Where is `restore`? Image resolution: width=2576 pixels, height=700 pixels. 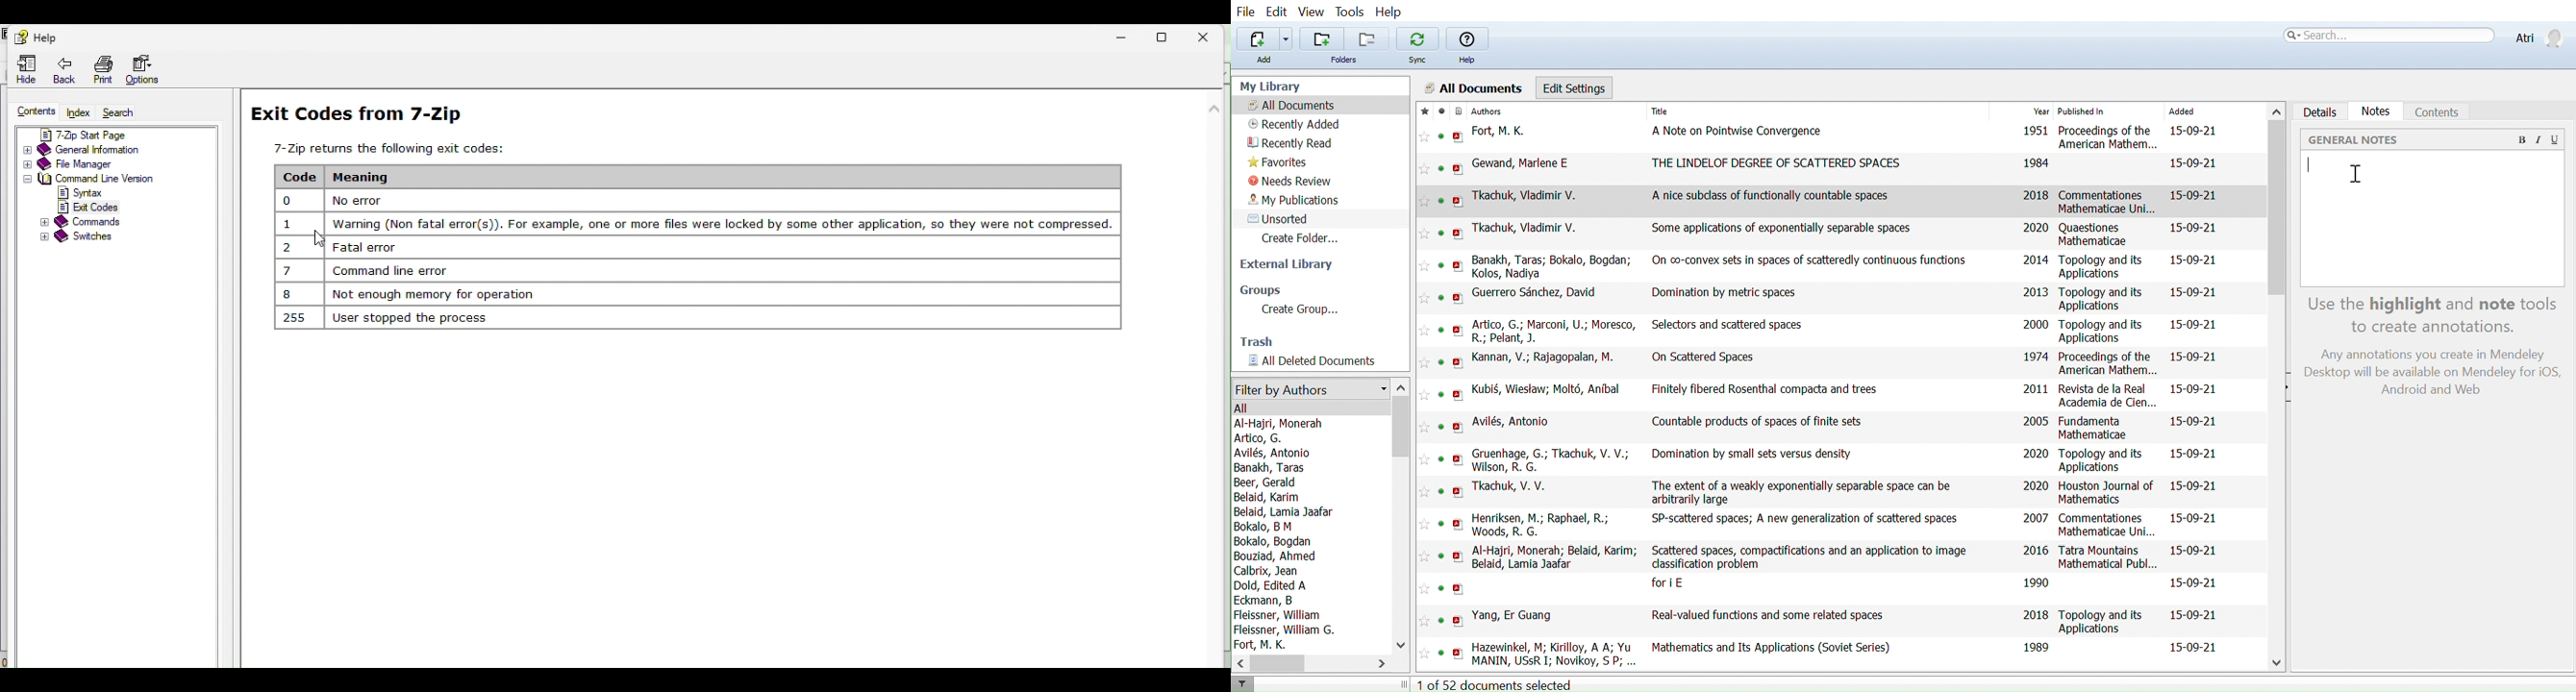 restore is located at coordinates (1171, 34).